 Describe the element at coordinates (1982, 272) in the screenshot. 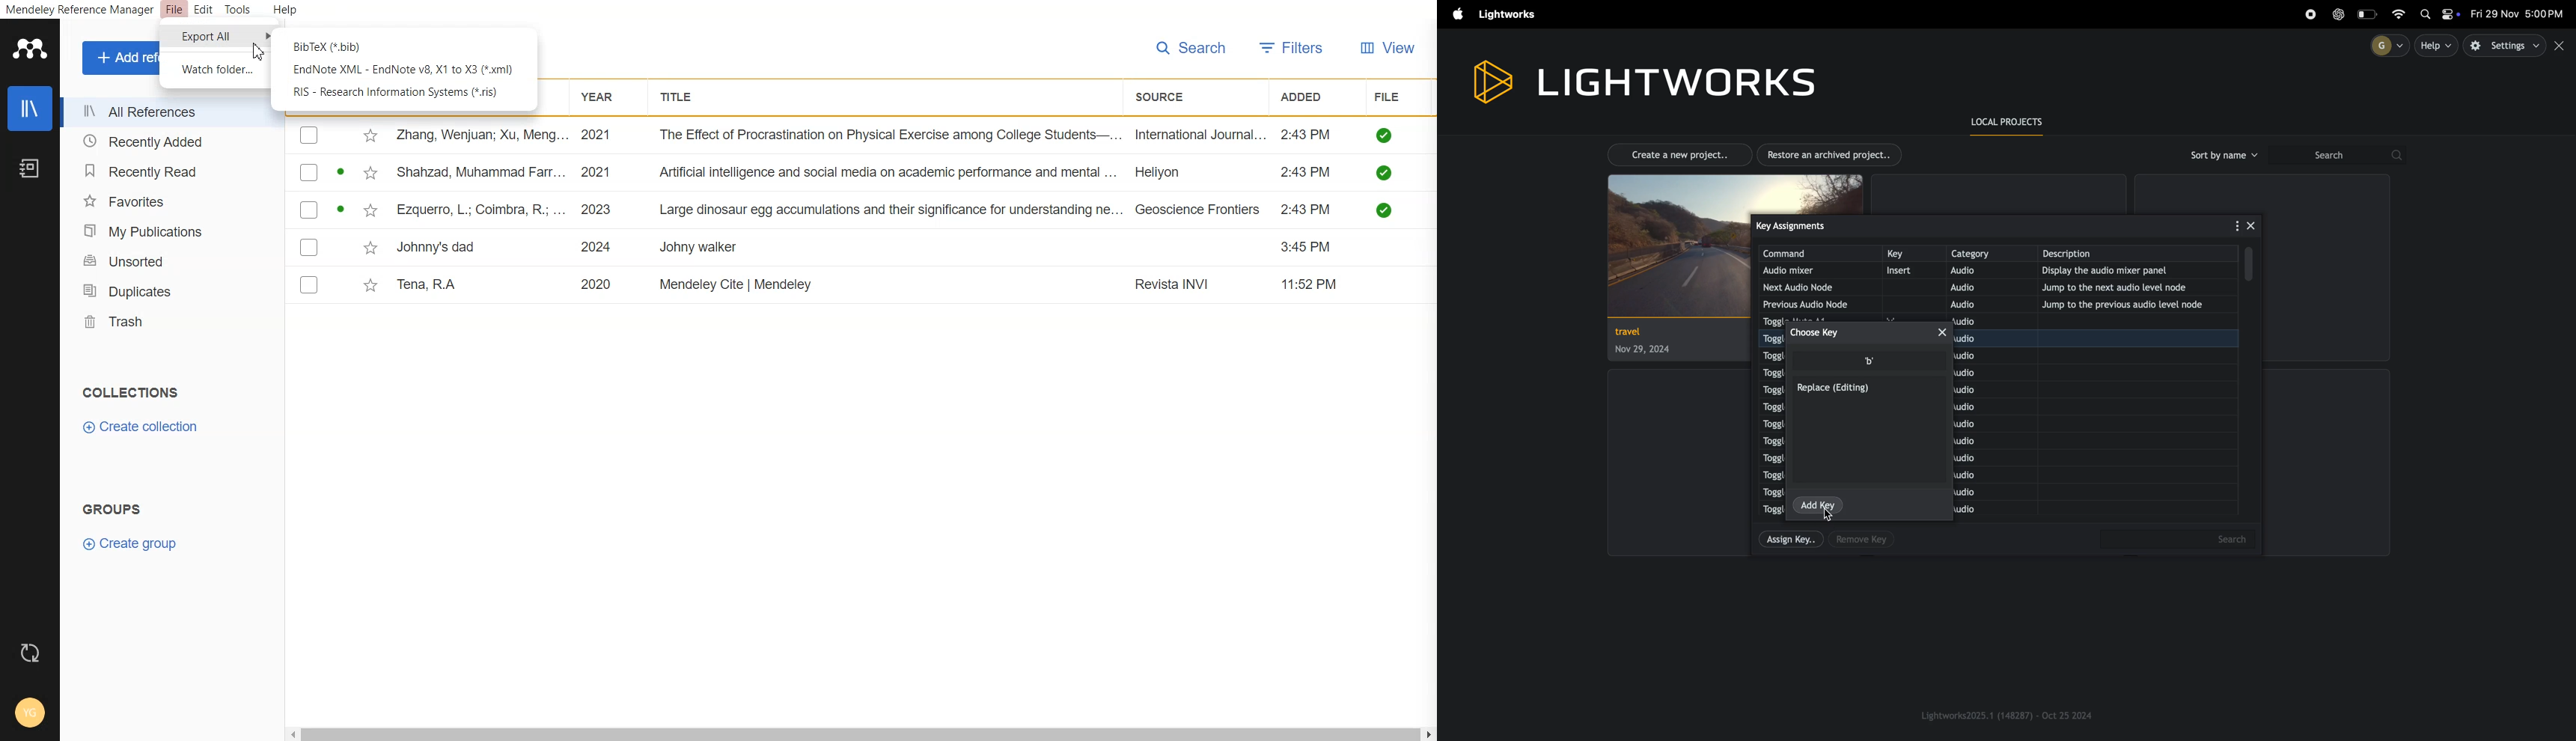

I see `audio` at that location.